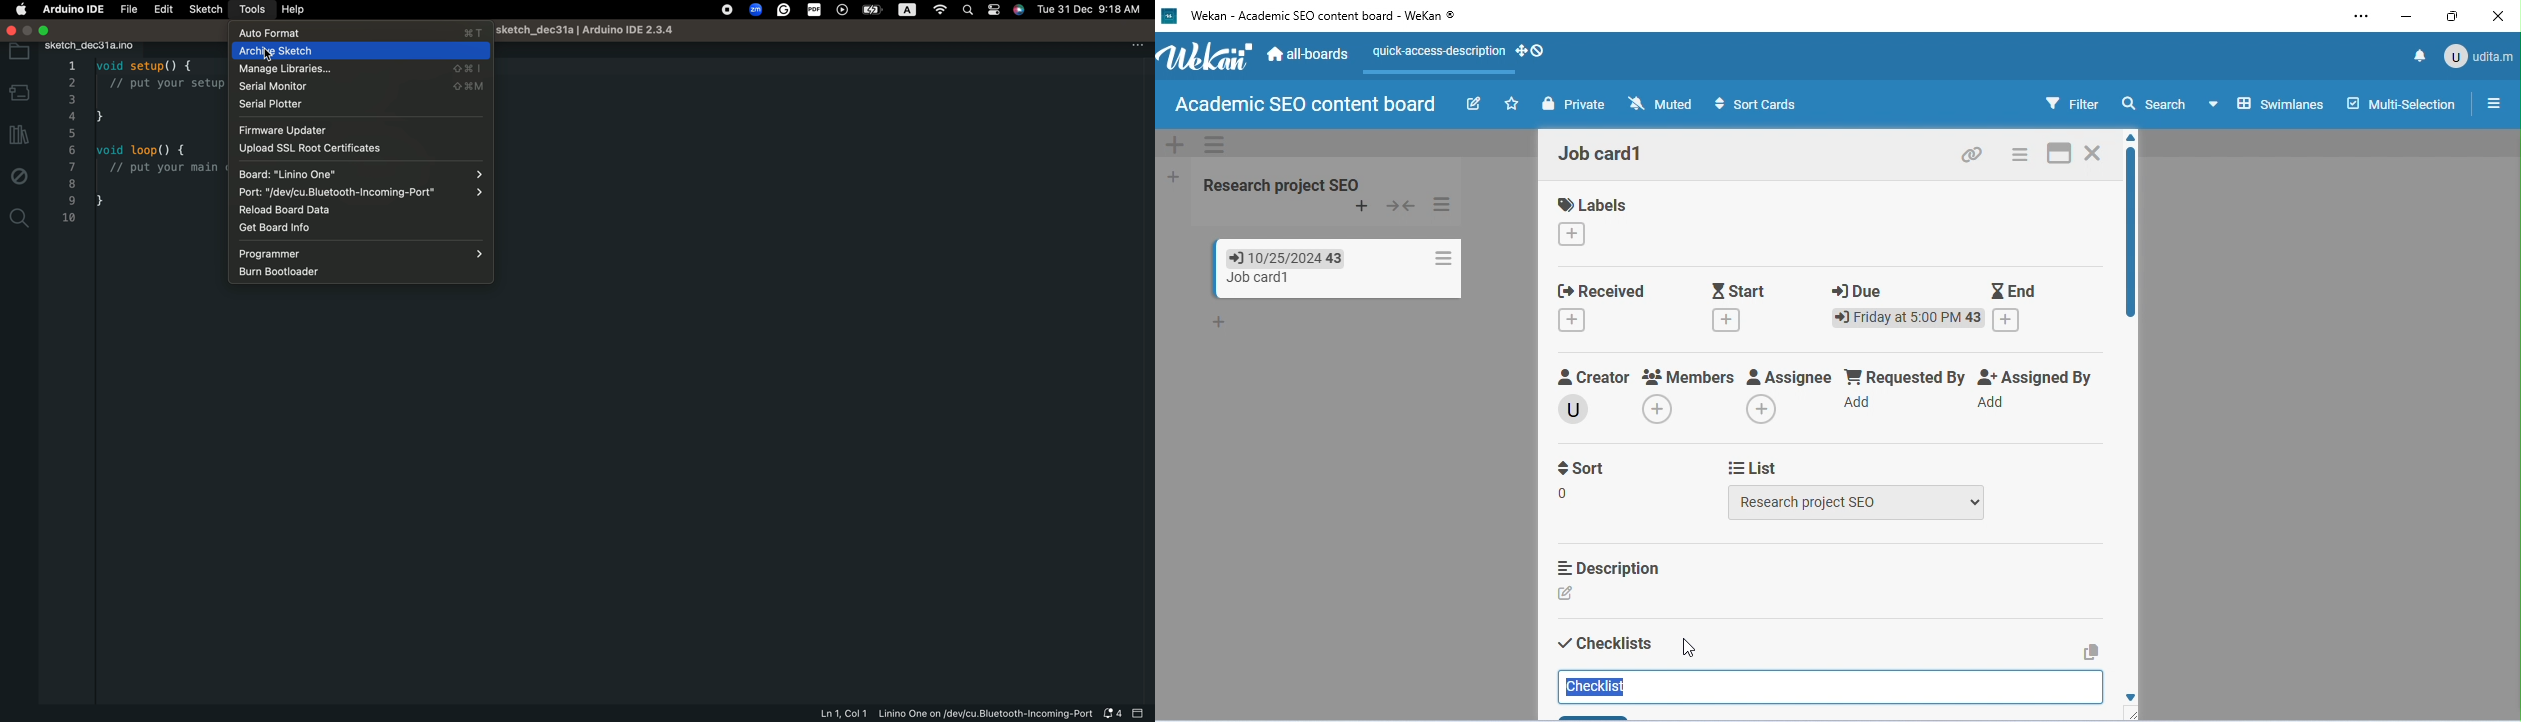  I want to click on requested by, so click(1905, 376).